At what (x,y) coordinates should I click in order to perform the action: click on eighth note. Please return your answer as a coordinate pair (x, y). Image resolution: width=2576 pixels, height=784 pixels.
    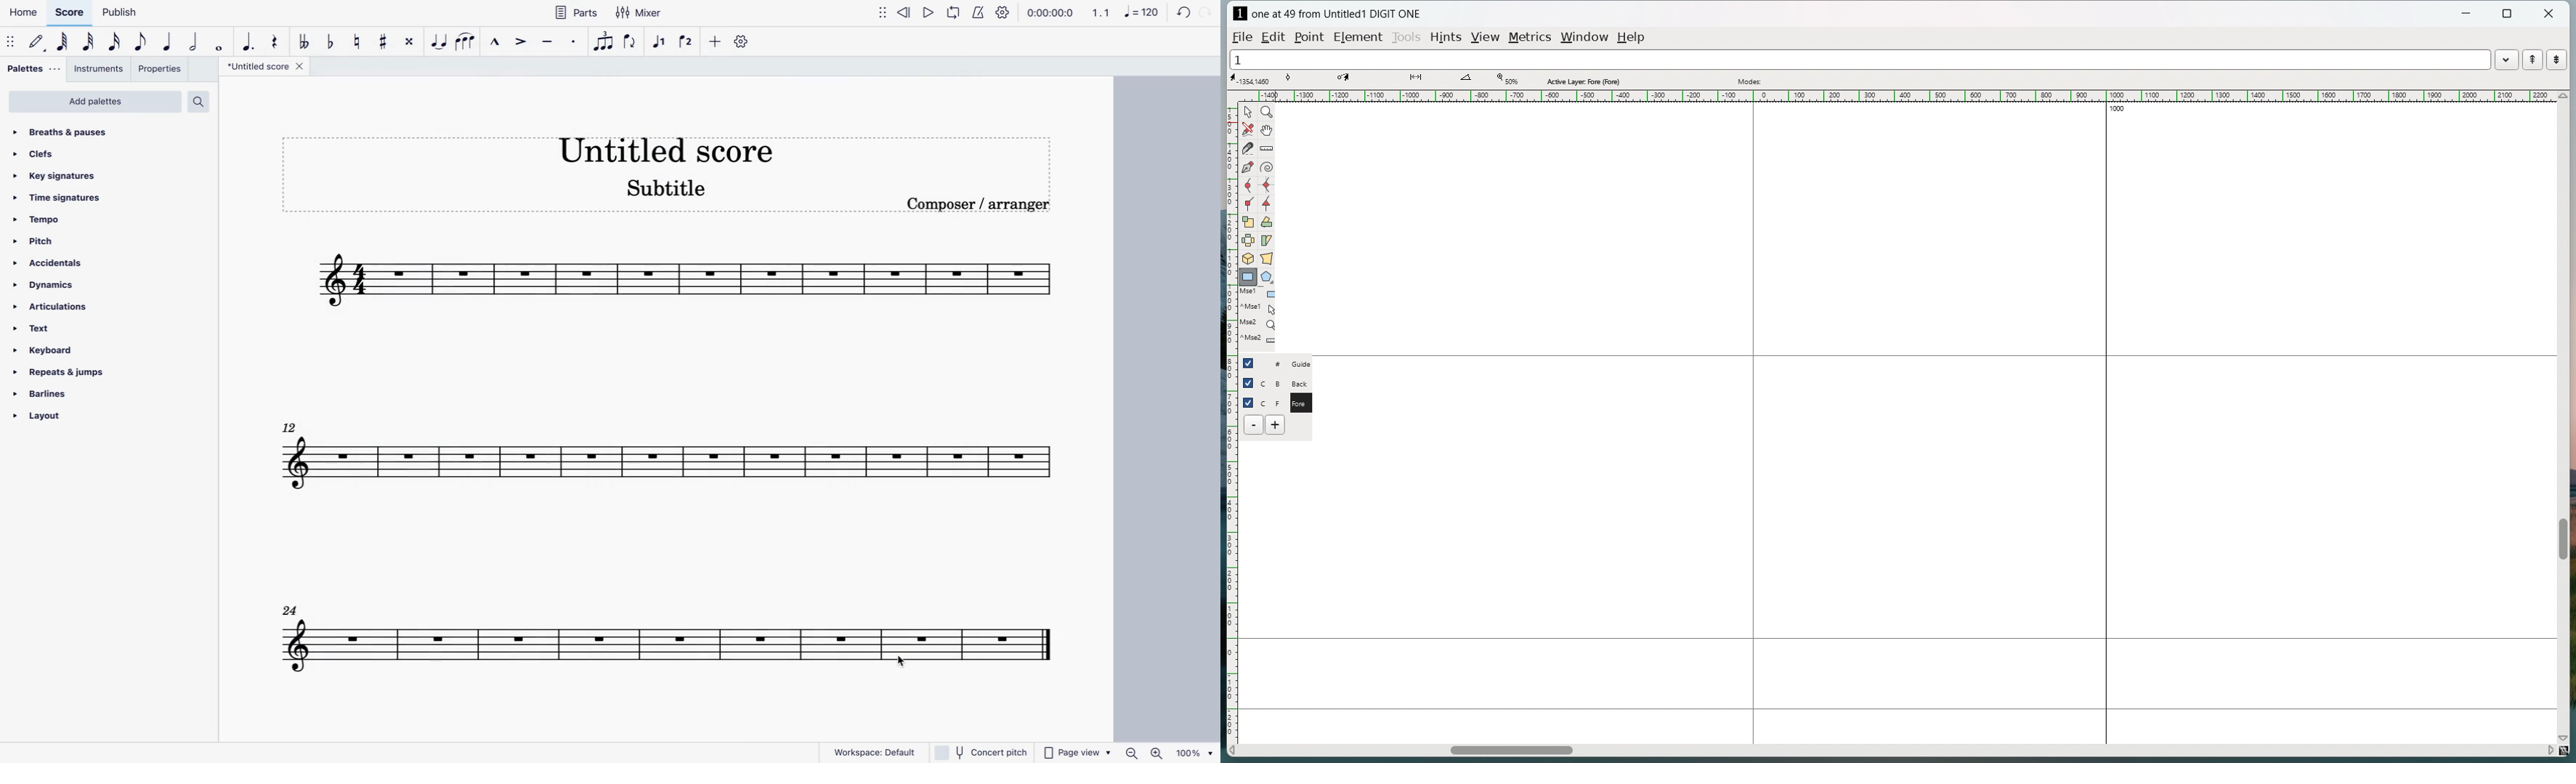
    Looking at the image, I should click on (142, 44).